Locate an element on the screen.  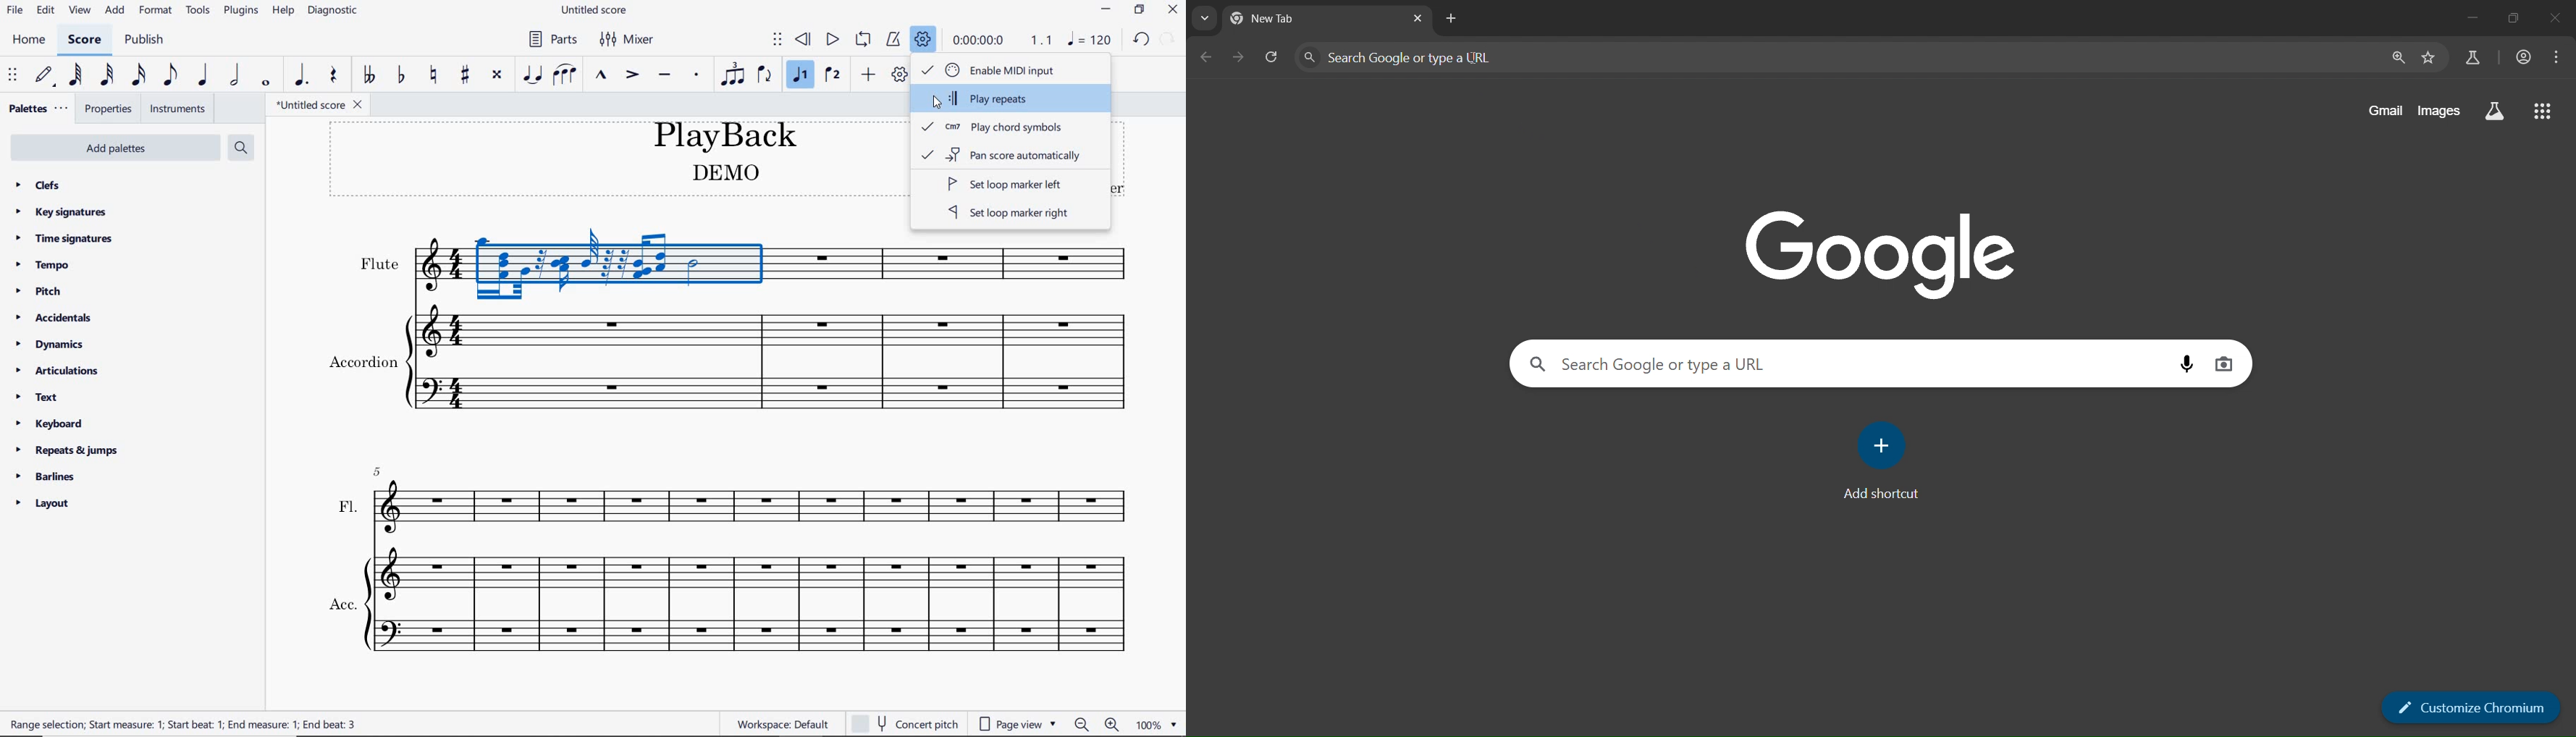
16th note is located at coordinates (139, 77).